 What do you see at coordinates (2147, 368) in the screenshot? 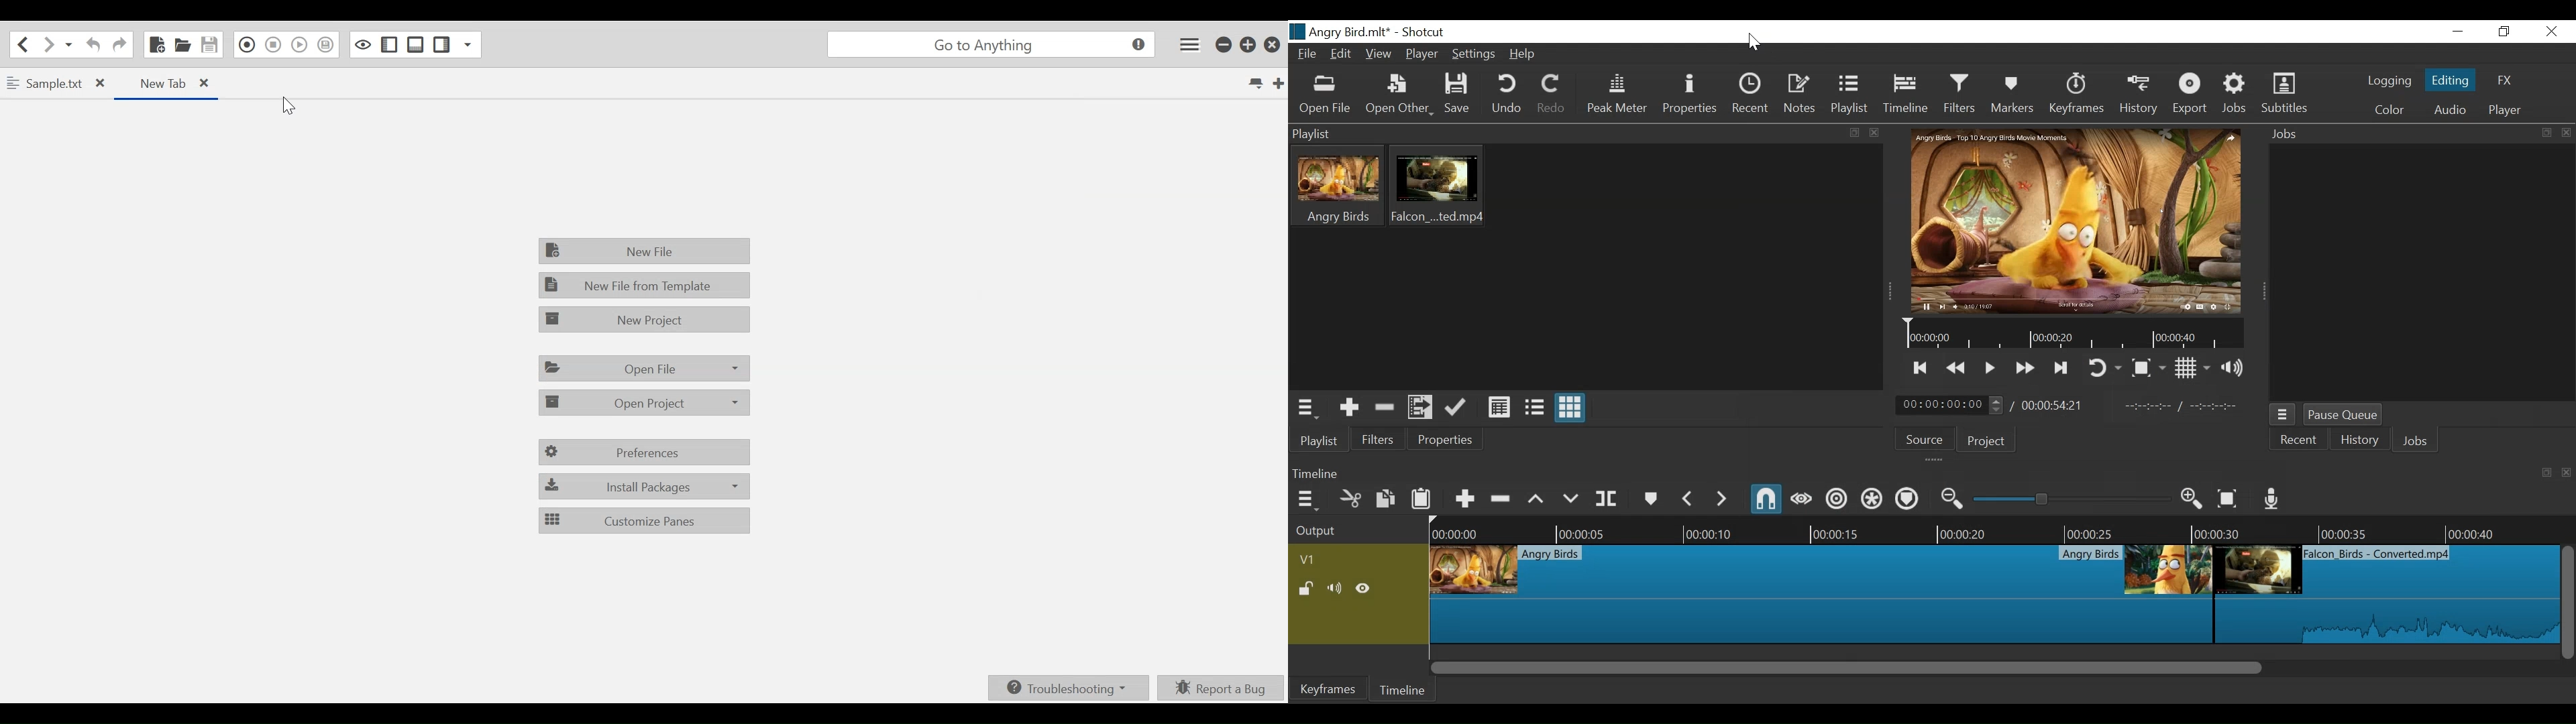
I see `Toggle Zoom` at bounding box center [2147, 368].